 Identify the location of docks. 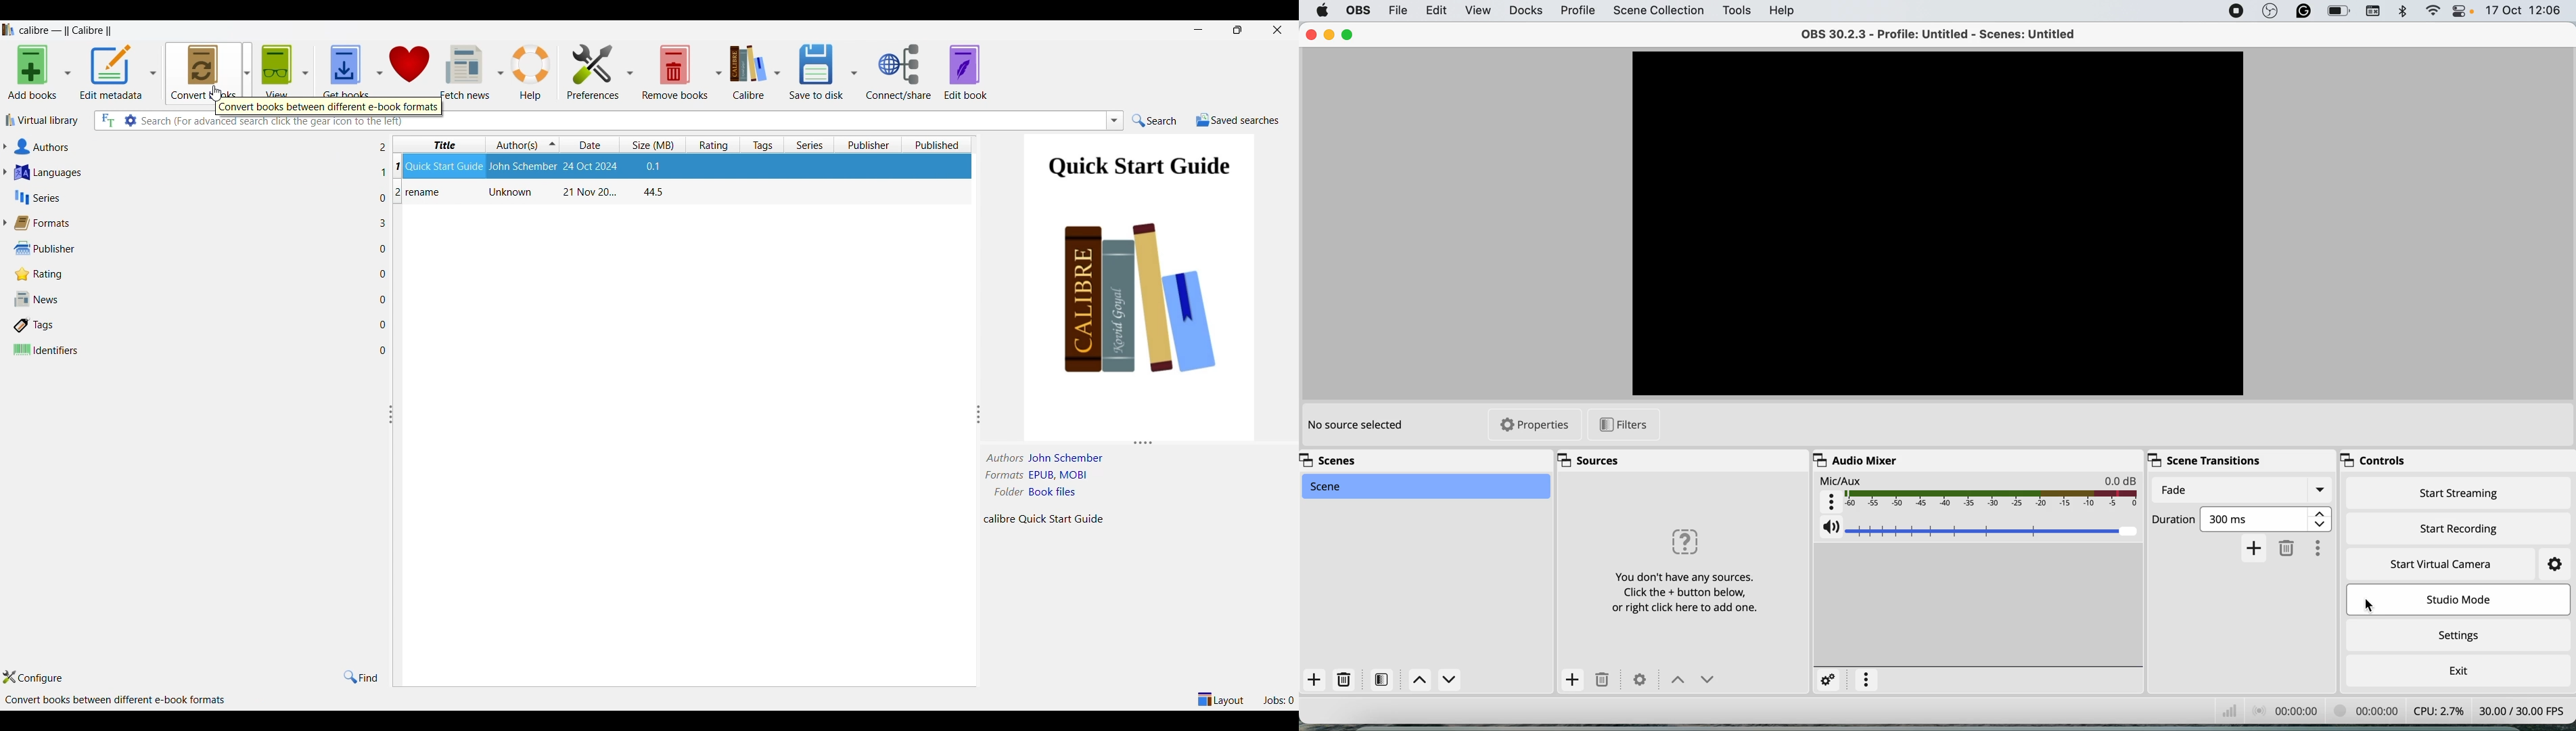
(1526, 11).